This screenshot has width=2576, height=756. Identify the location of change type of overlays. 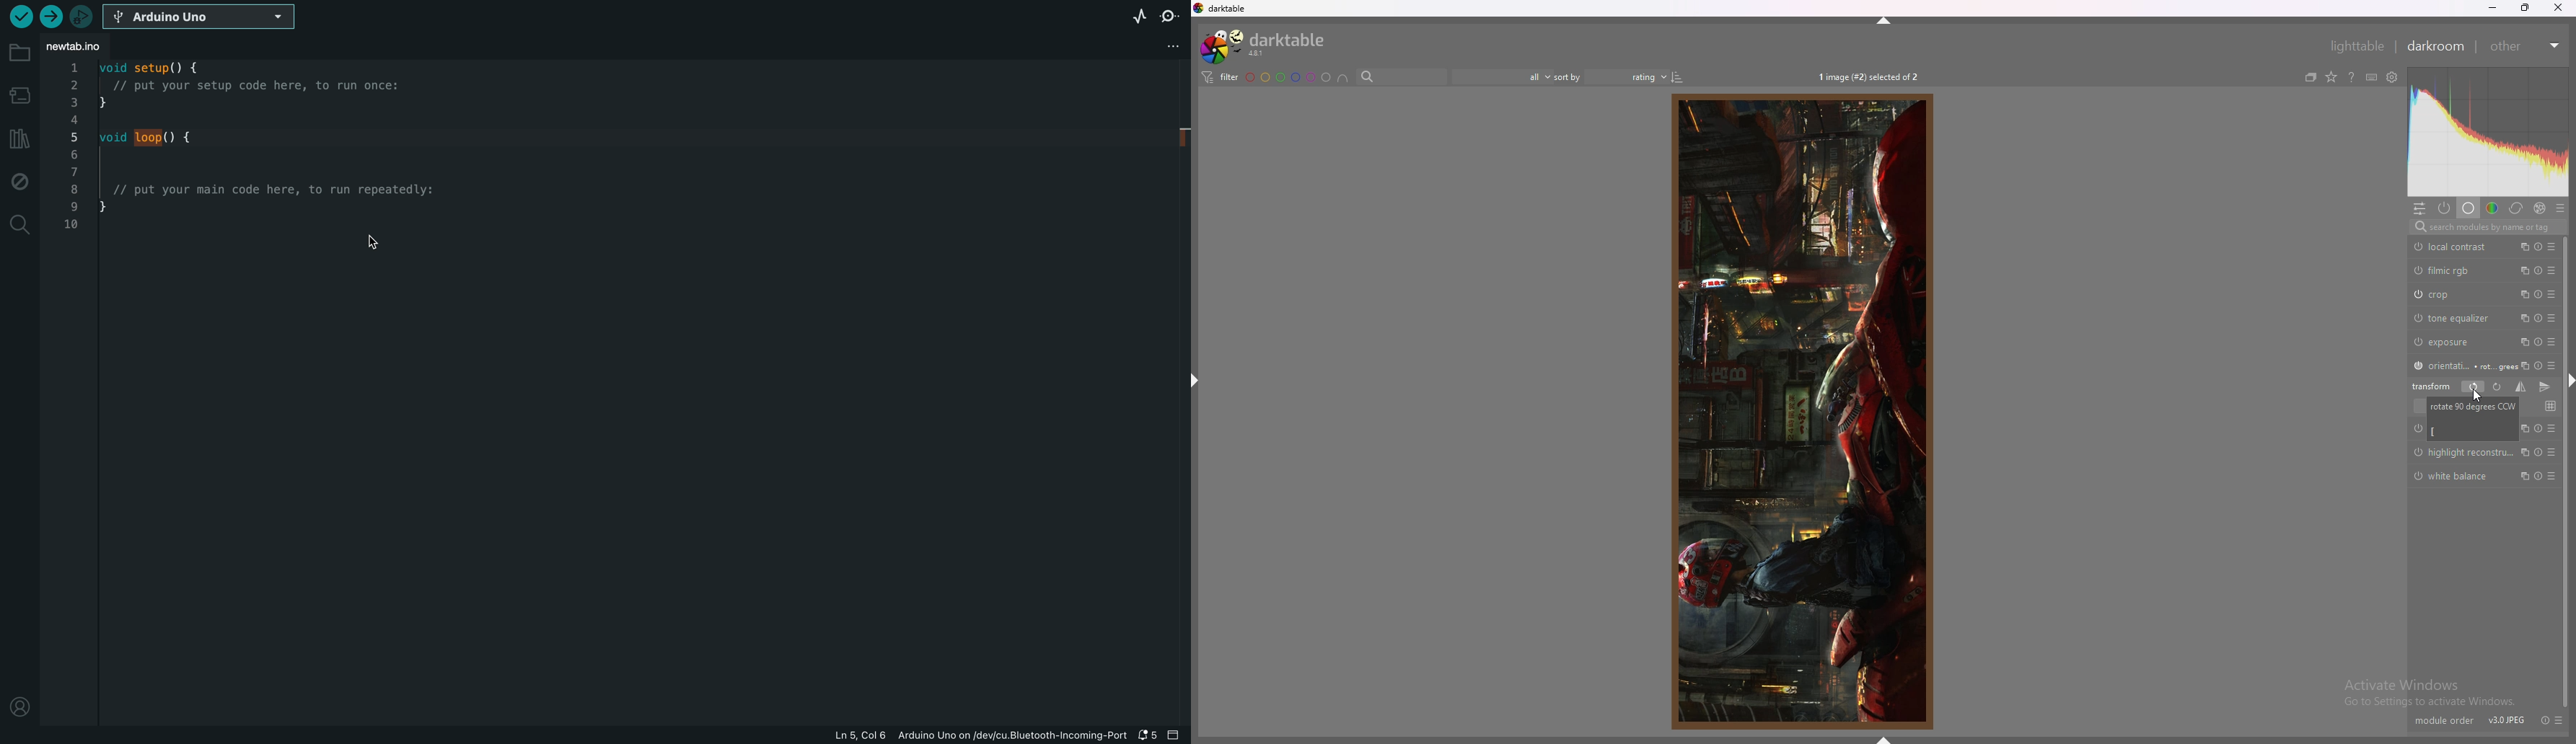
(2332, 76).